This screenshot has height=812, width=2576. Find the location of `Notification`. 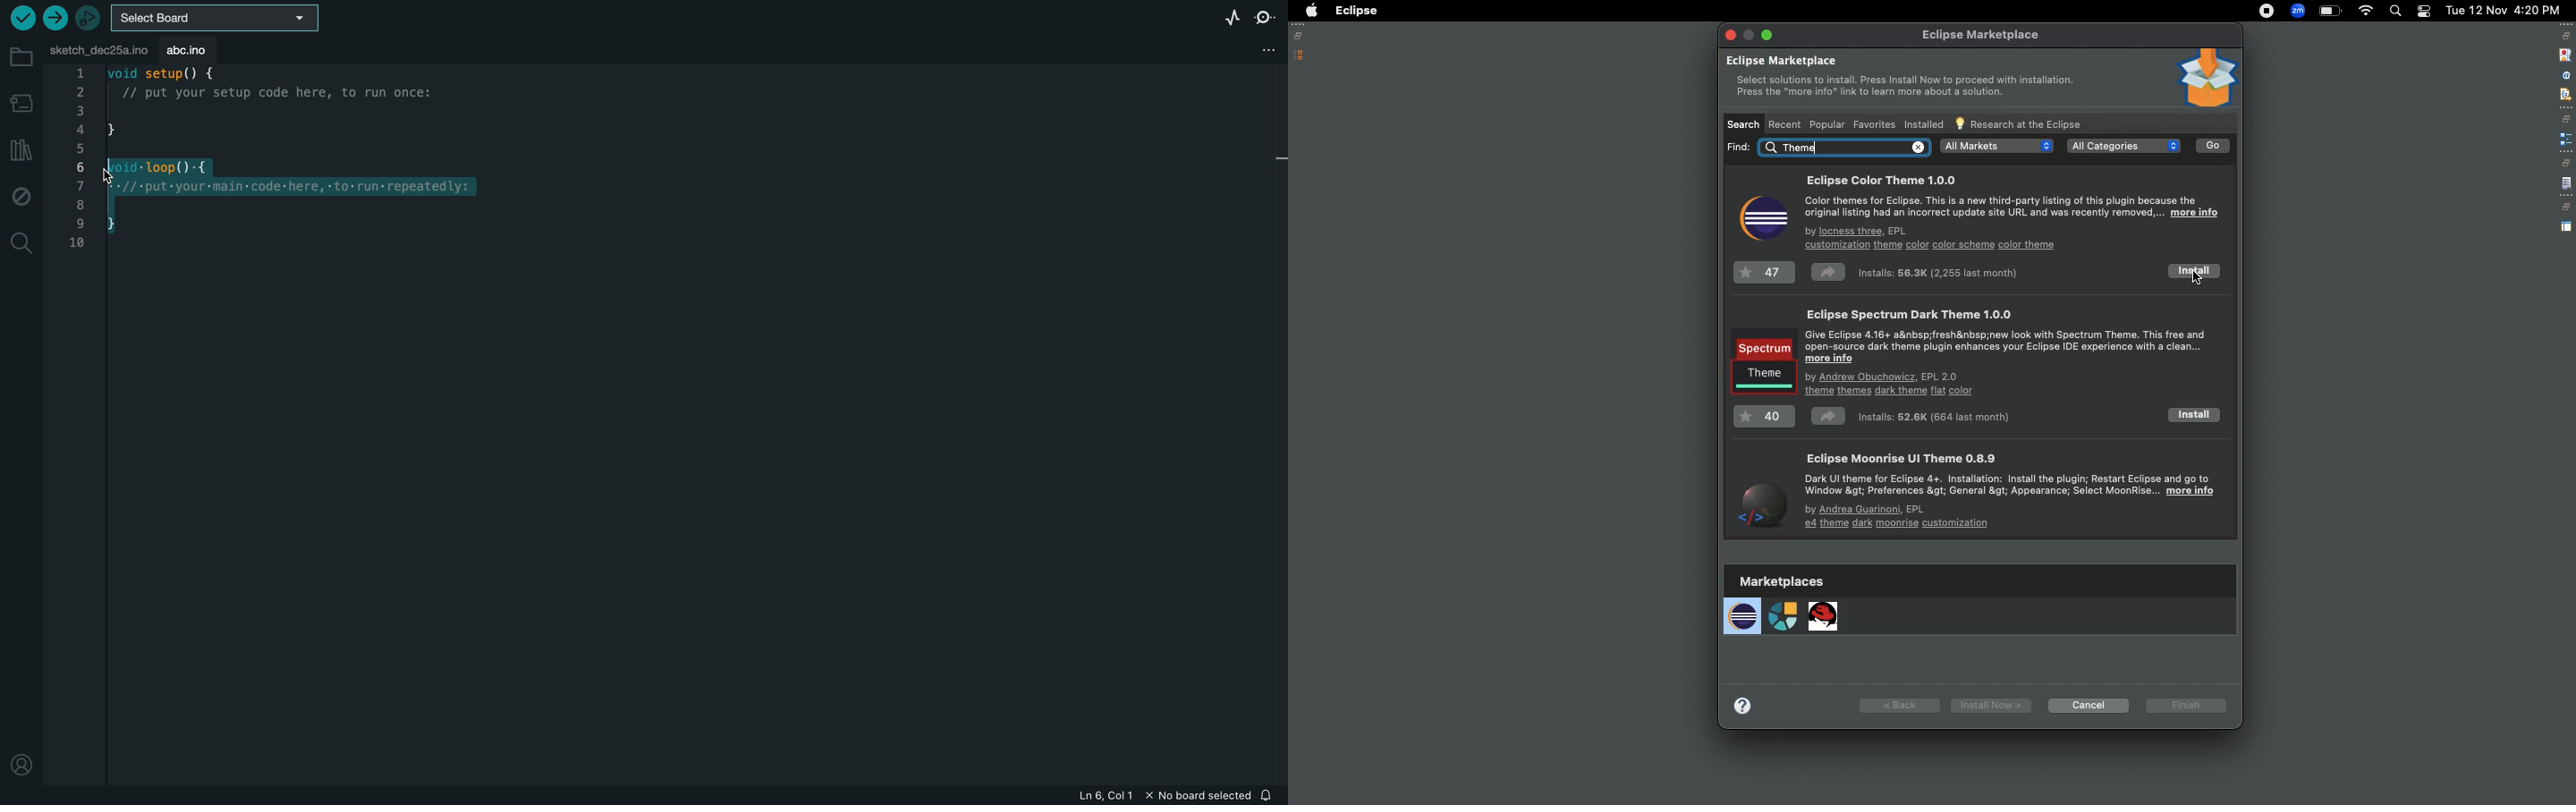

Notification is located at coordinates (2423, 12).